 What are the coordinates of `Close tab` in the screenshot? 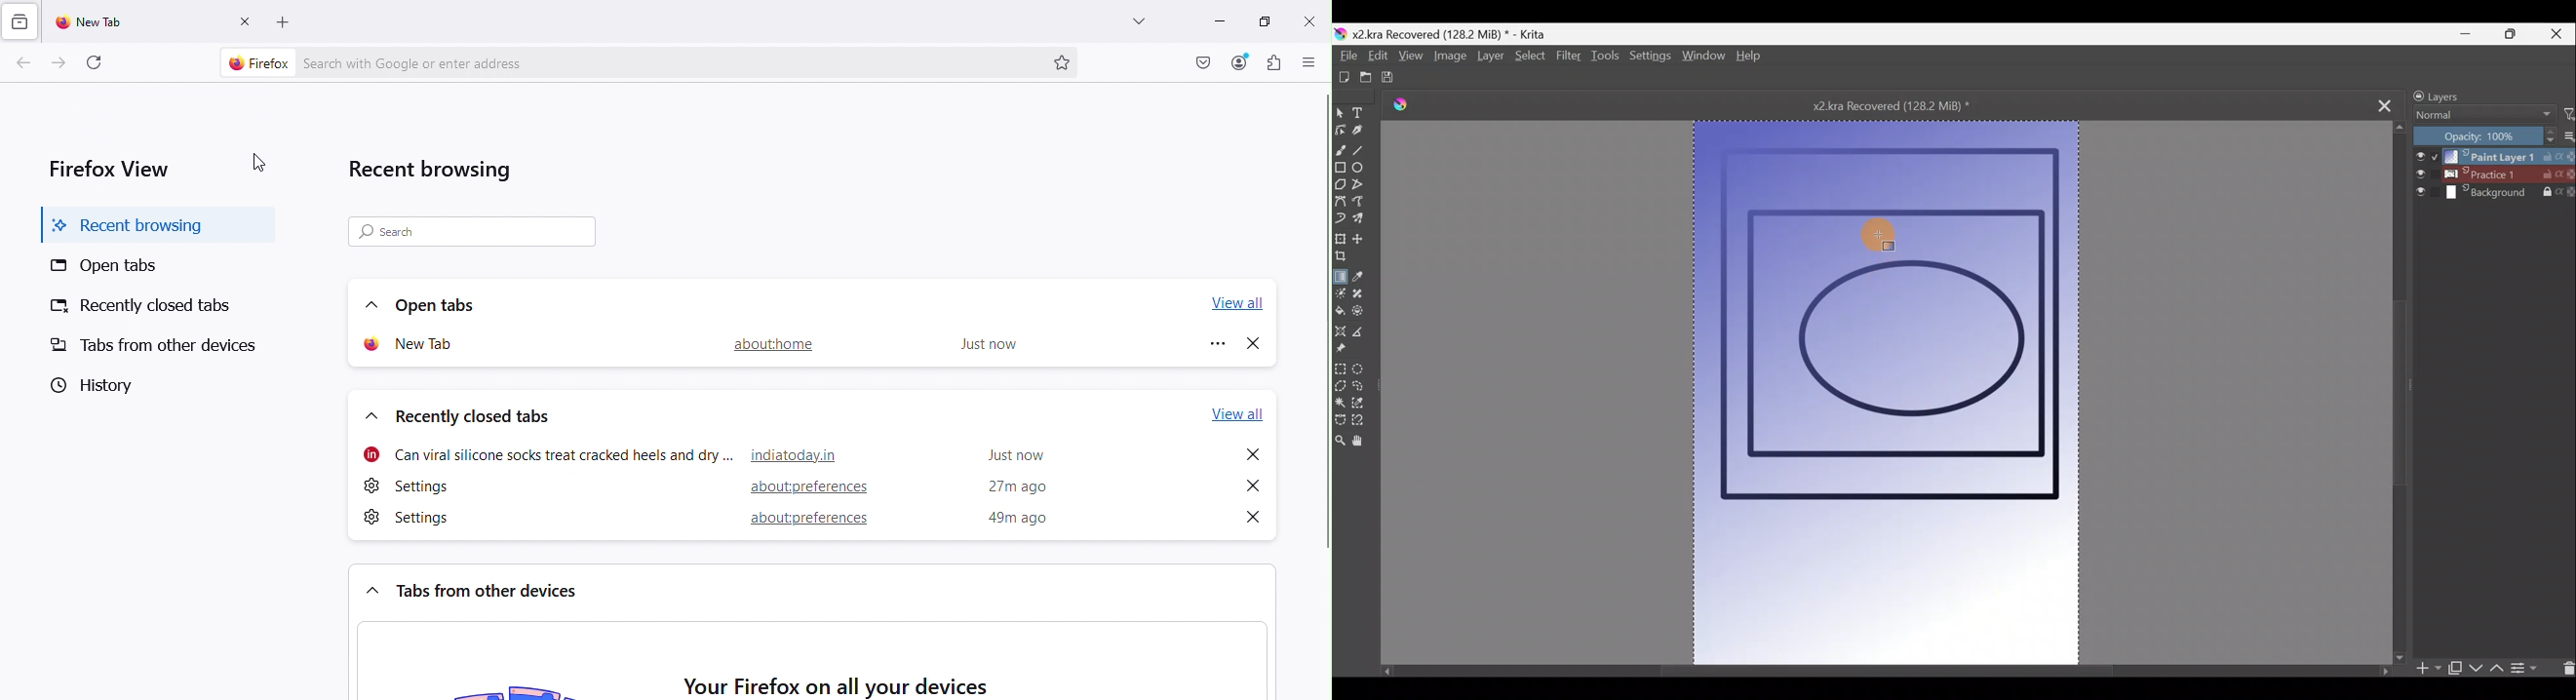 It's located at (2385, 104).